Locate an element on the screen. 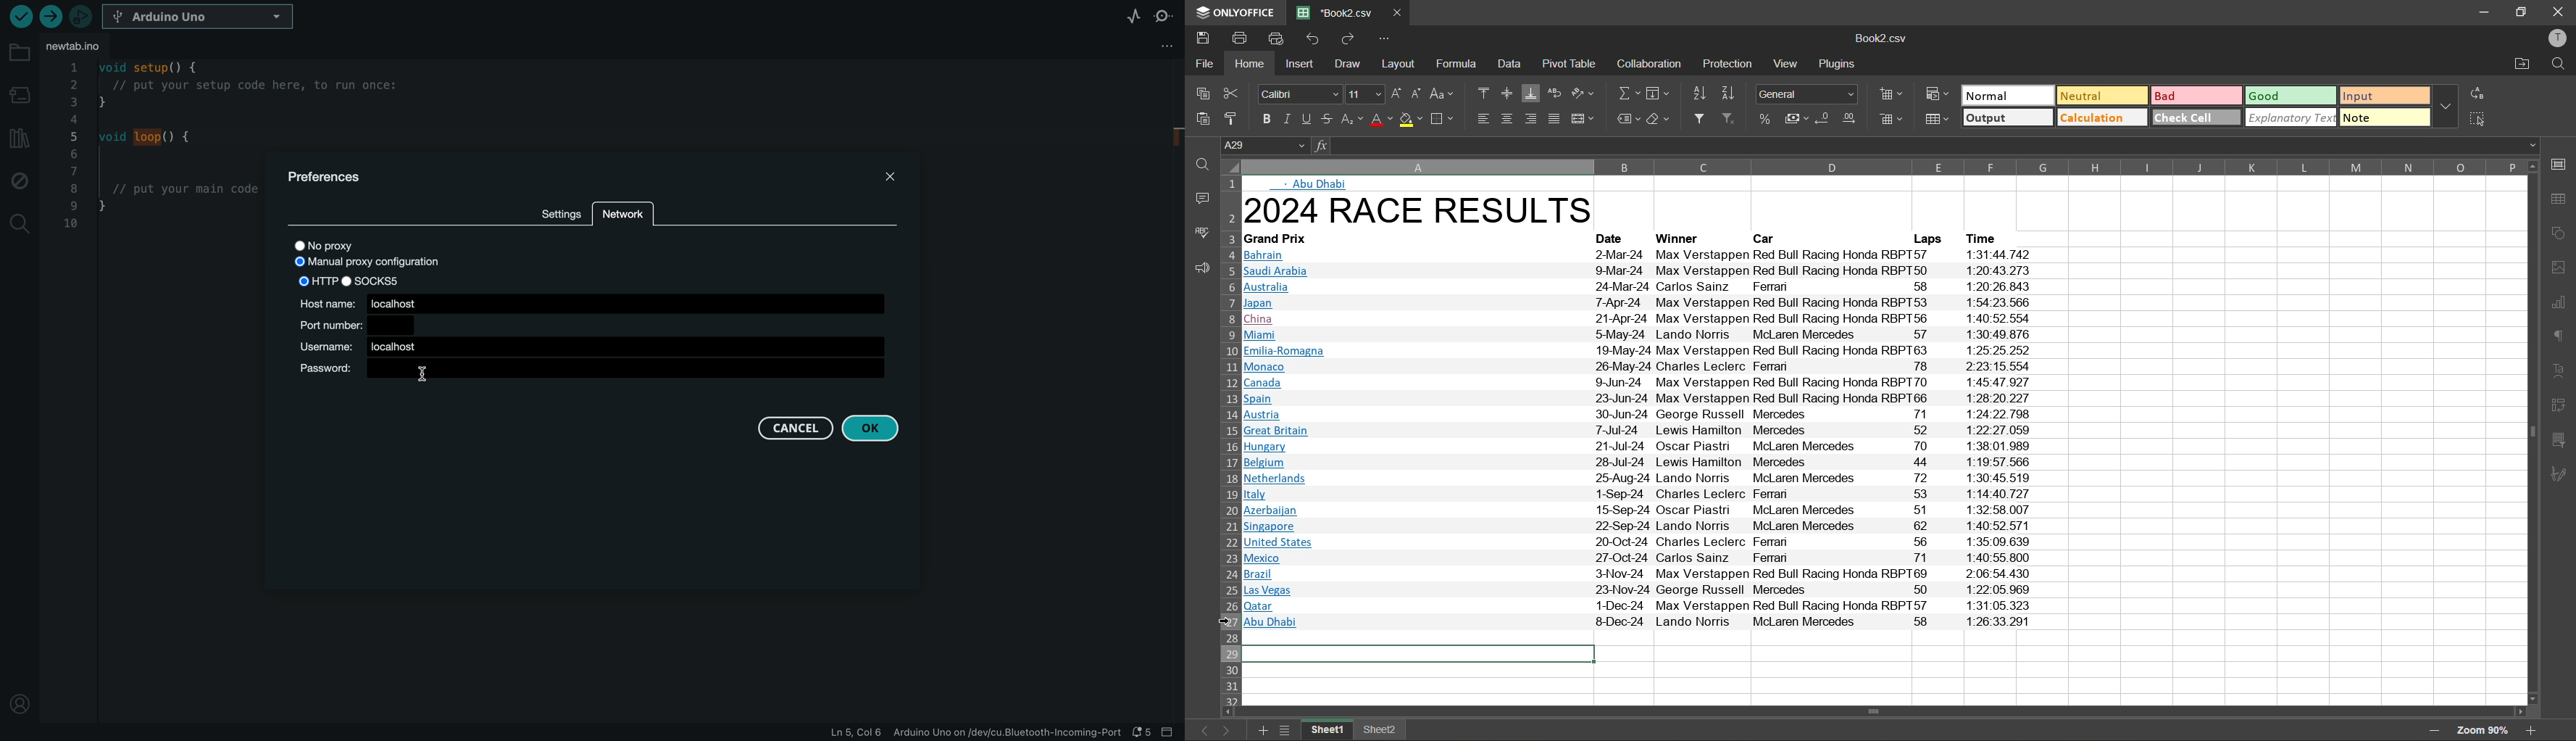 Image resolution: width=2576 pixels, height=756 pixels. bad is located at coordinates (2199, 95).